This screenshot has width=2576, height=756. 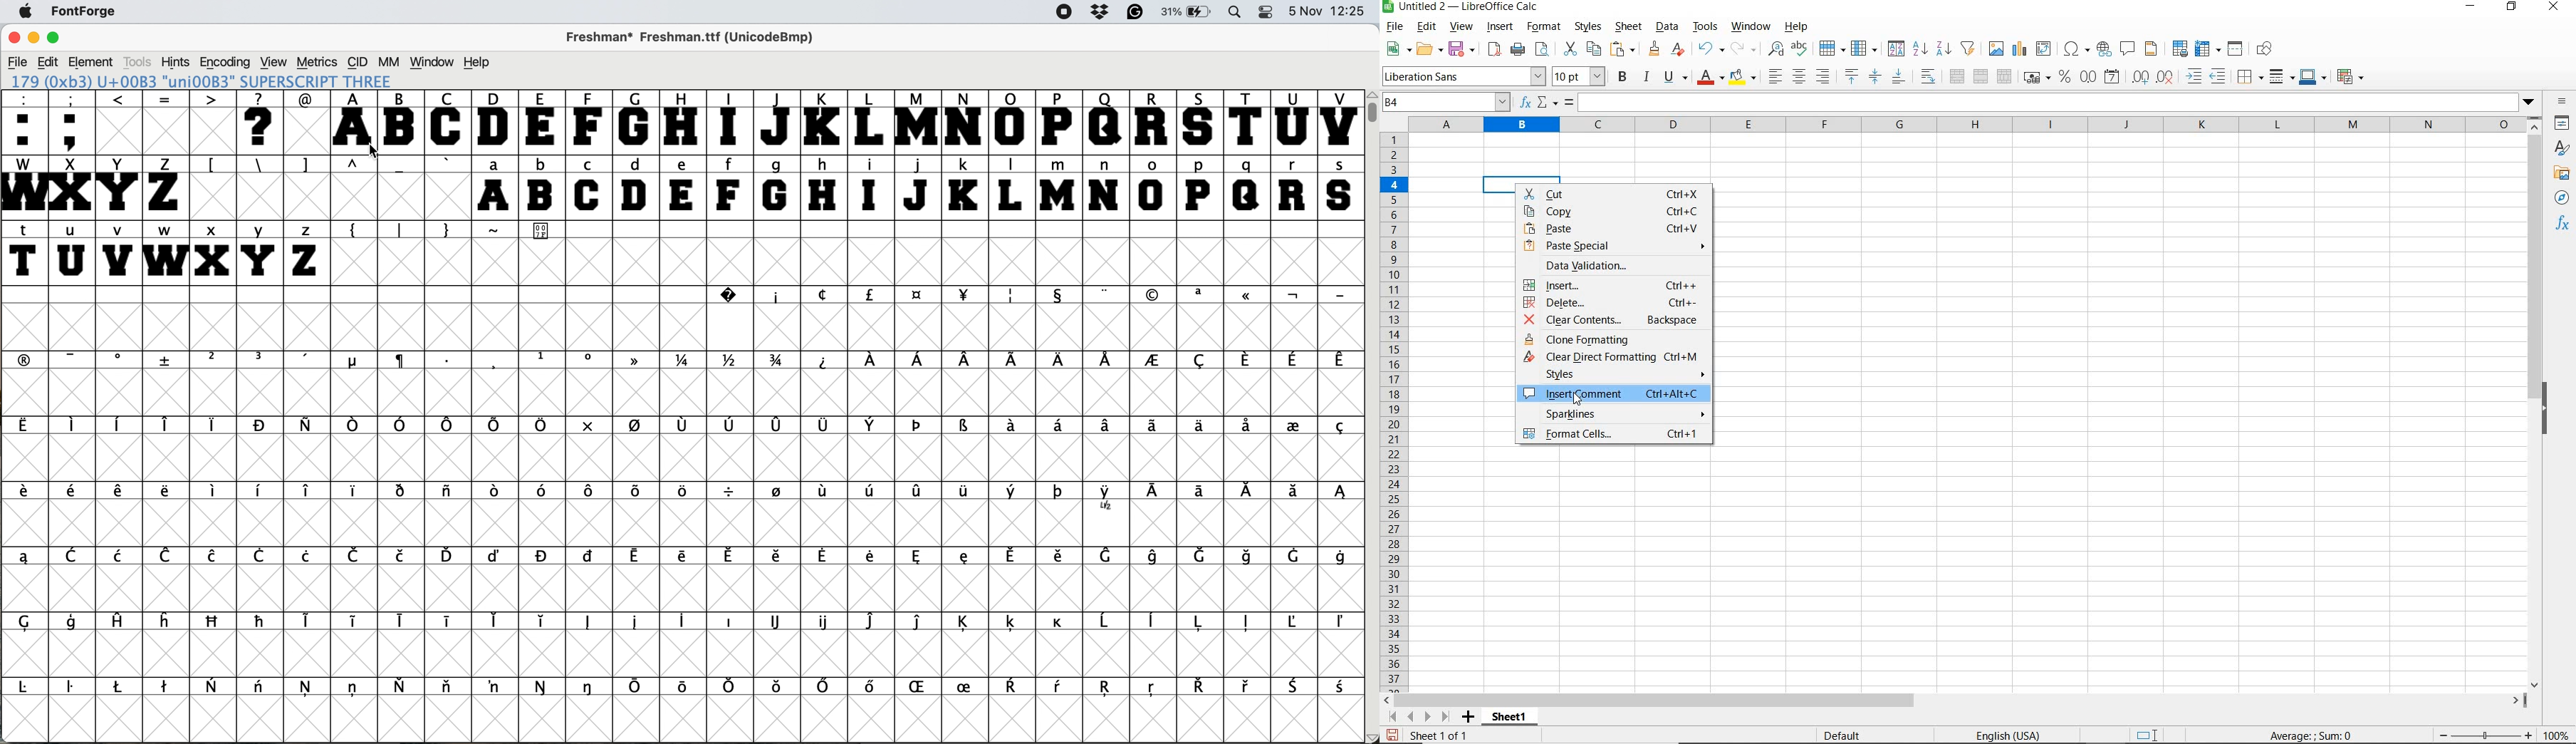 What do you see at coordinates (2249, 76) in the screenshot?
I see `borders` at bounding box center [2249, 76].